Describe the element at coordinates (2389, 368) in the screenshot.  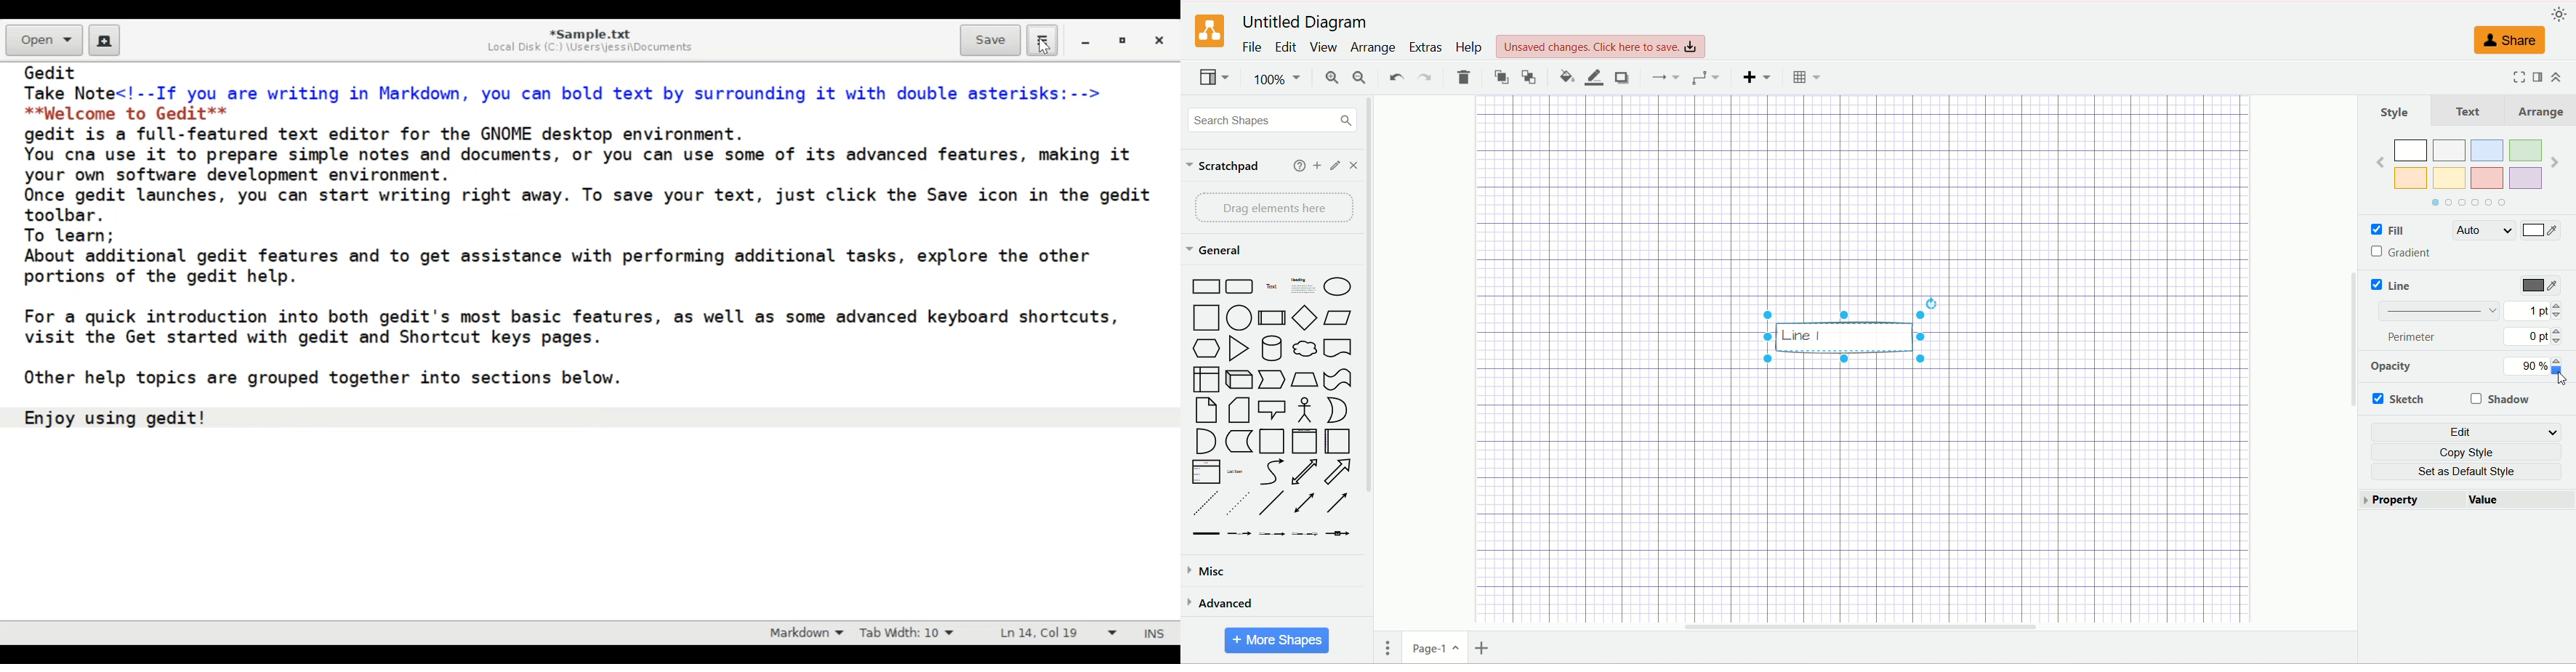
I see `opacity` at that location.